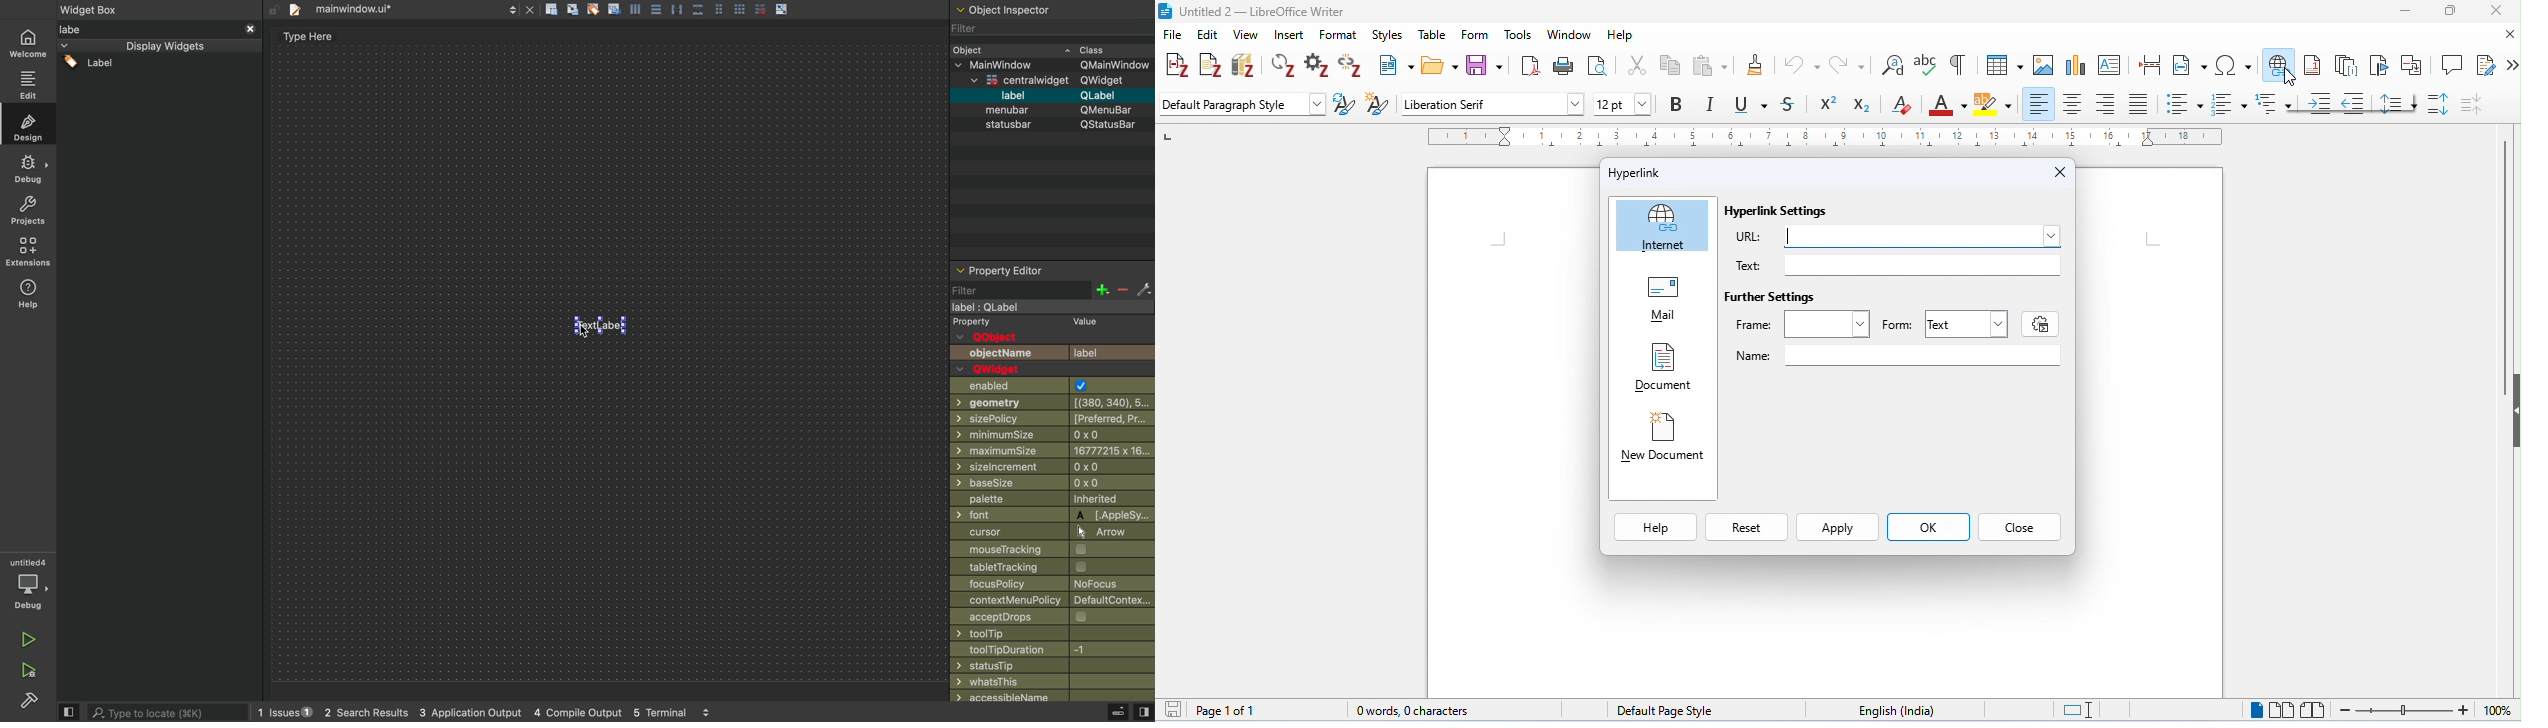 The height and width of the screenshot is (728, 2548). What do you see at coordinates (1903, 105) in the screenshot?
I see `clear formatting` at bounding box center [1903, 105].